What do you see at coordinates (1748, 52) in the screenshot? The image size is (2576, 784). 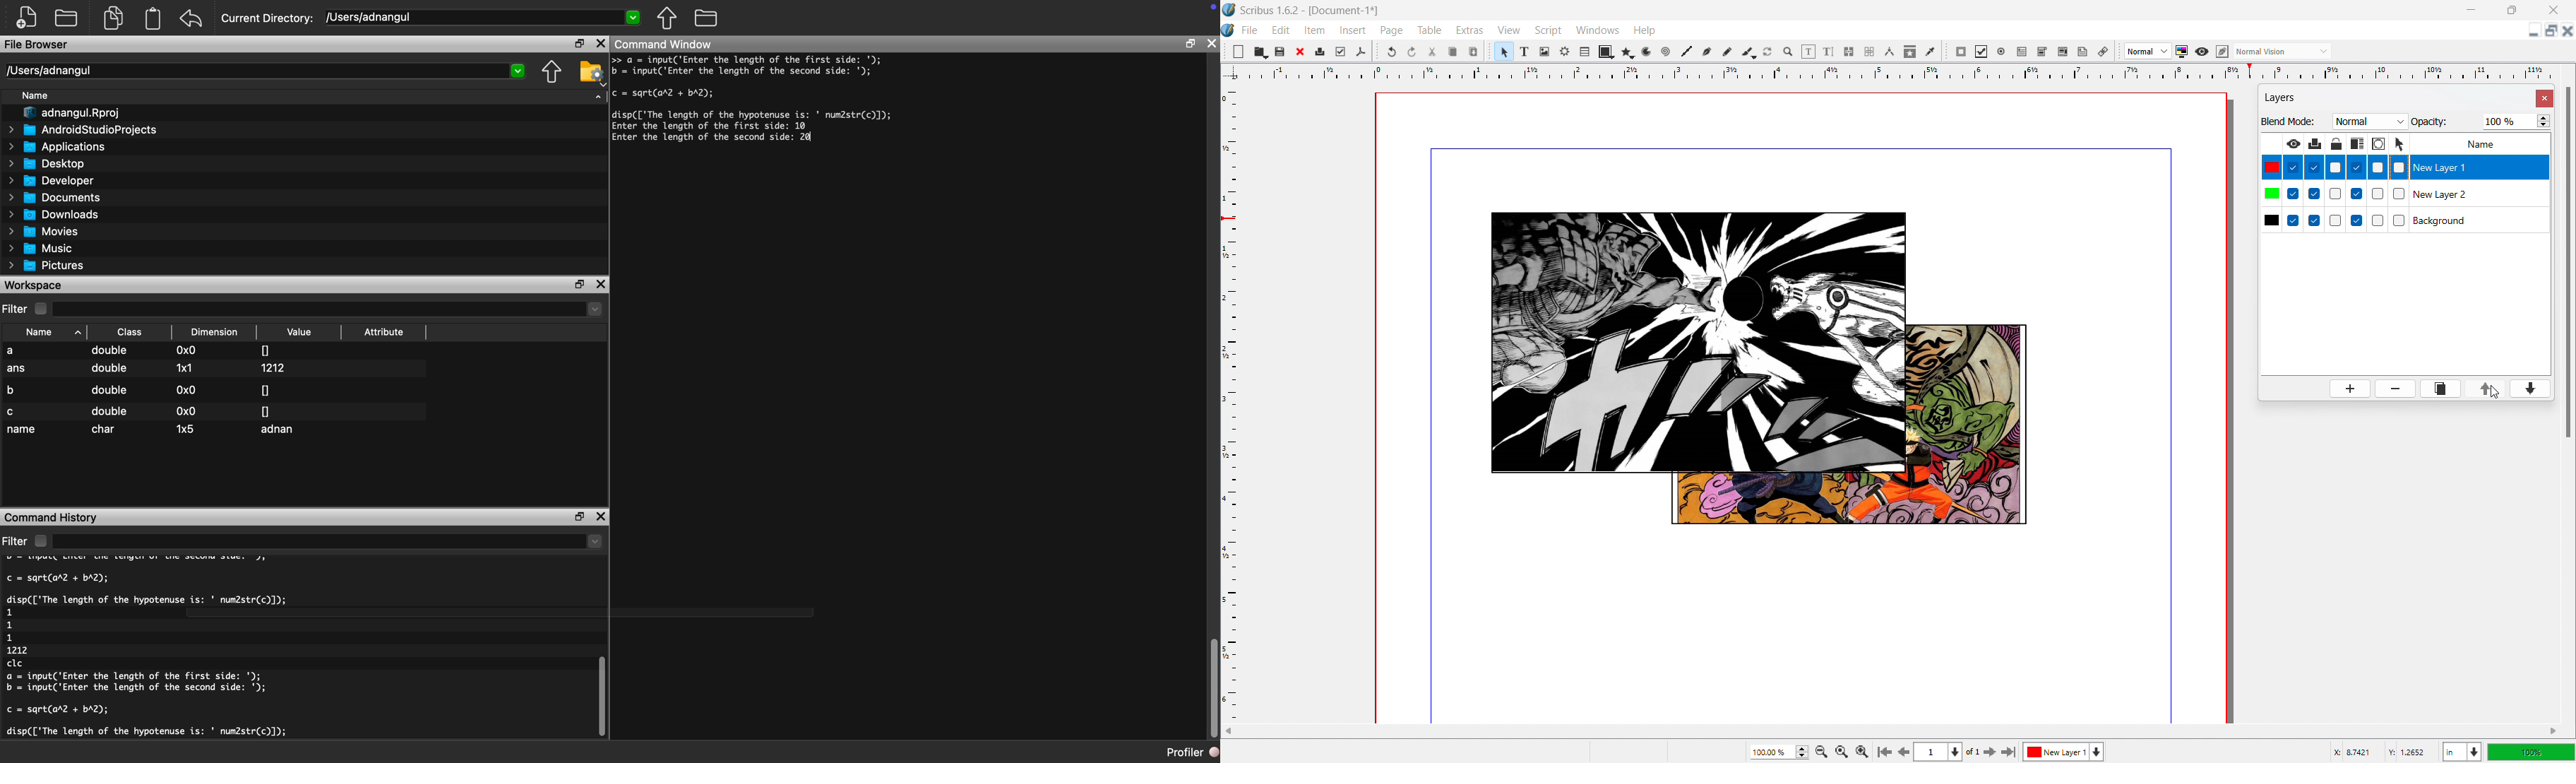 I see `caligraphic line` at bounding box center [1748, 52].